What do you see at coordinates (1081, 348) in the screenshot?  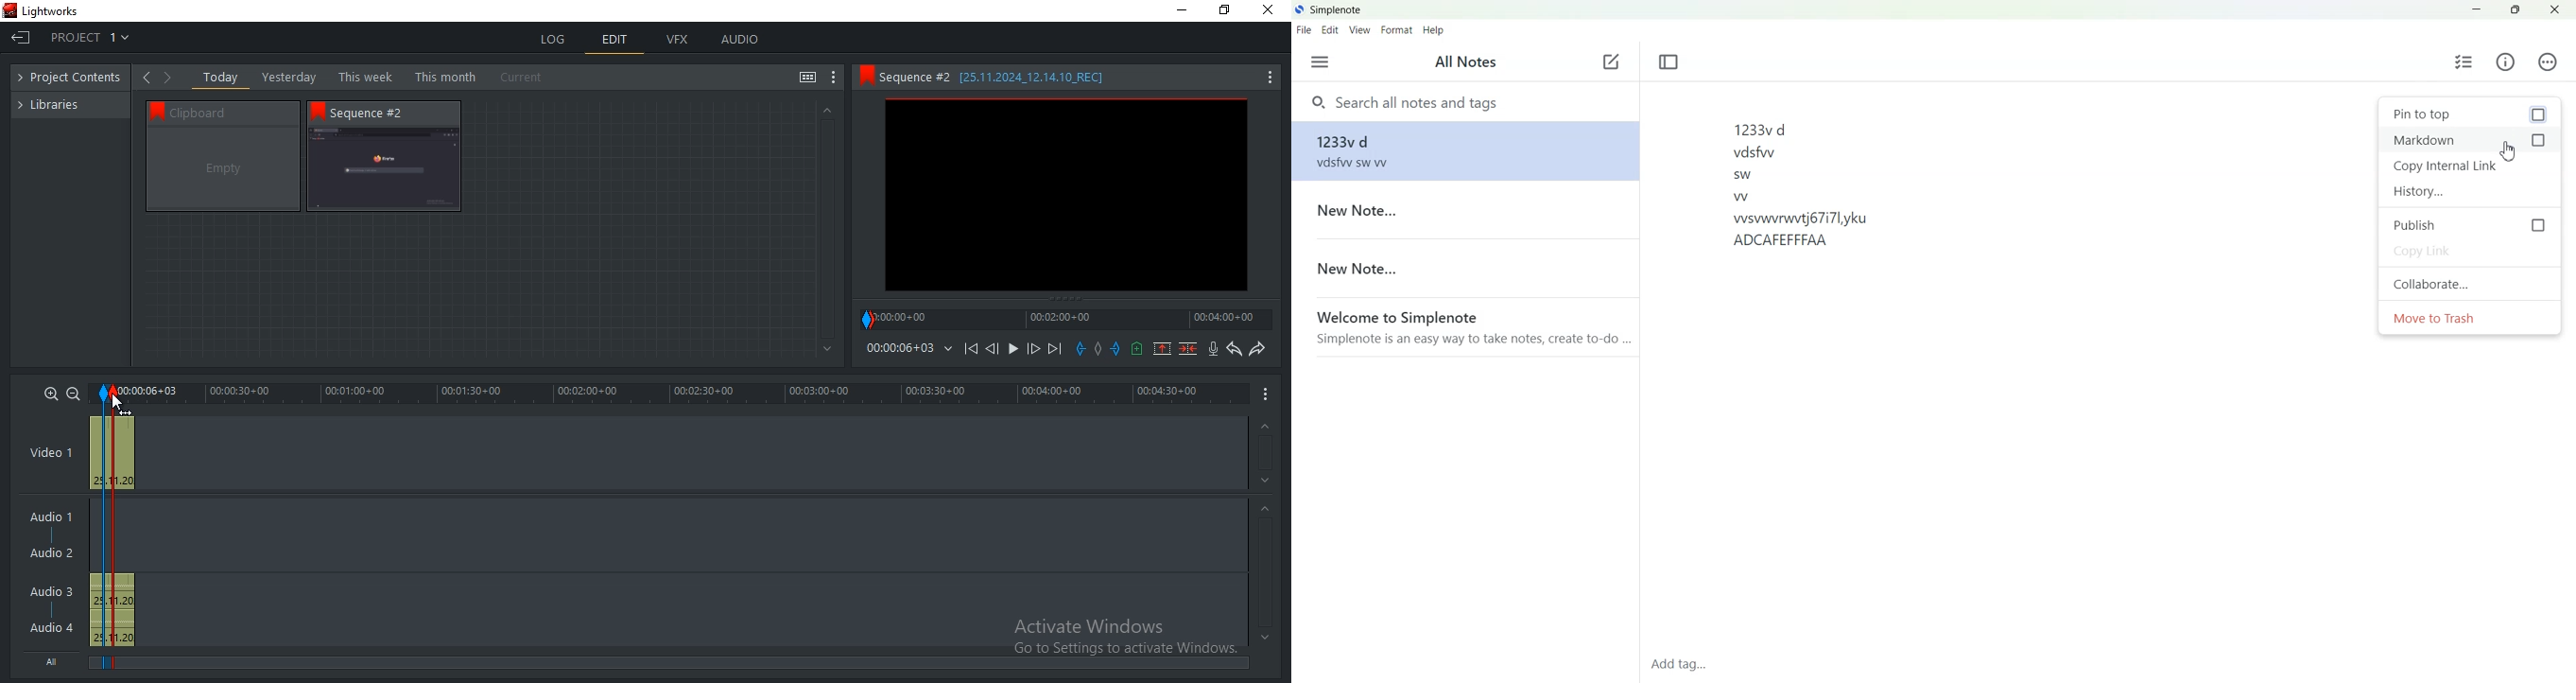 I see `mark in` at bounding box center [1081, 348].